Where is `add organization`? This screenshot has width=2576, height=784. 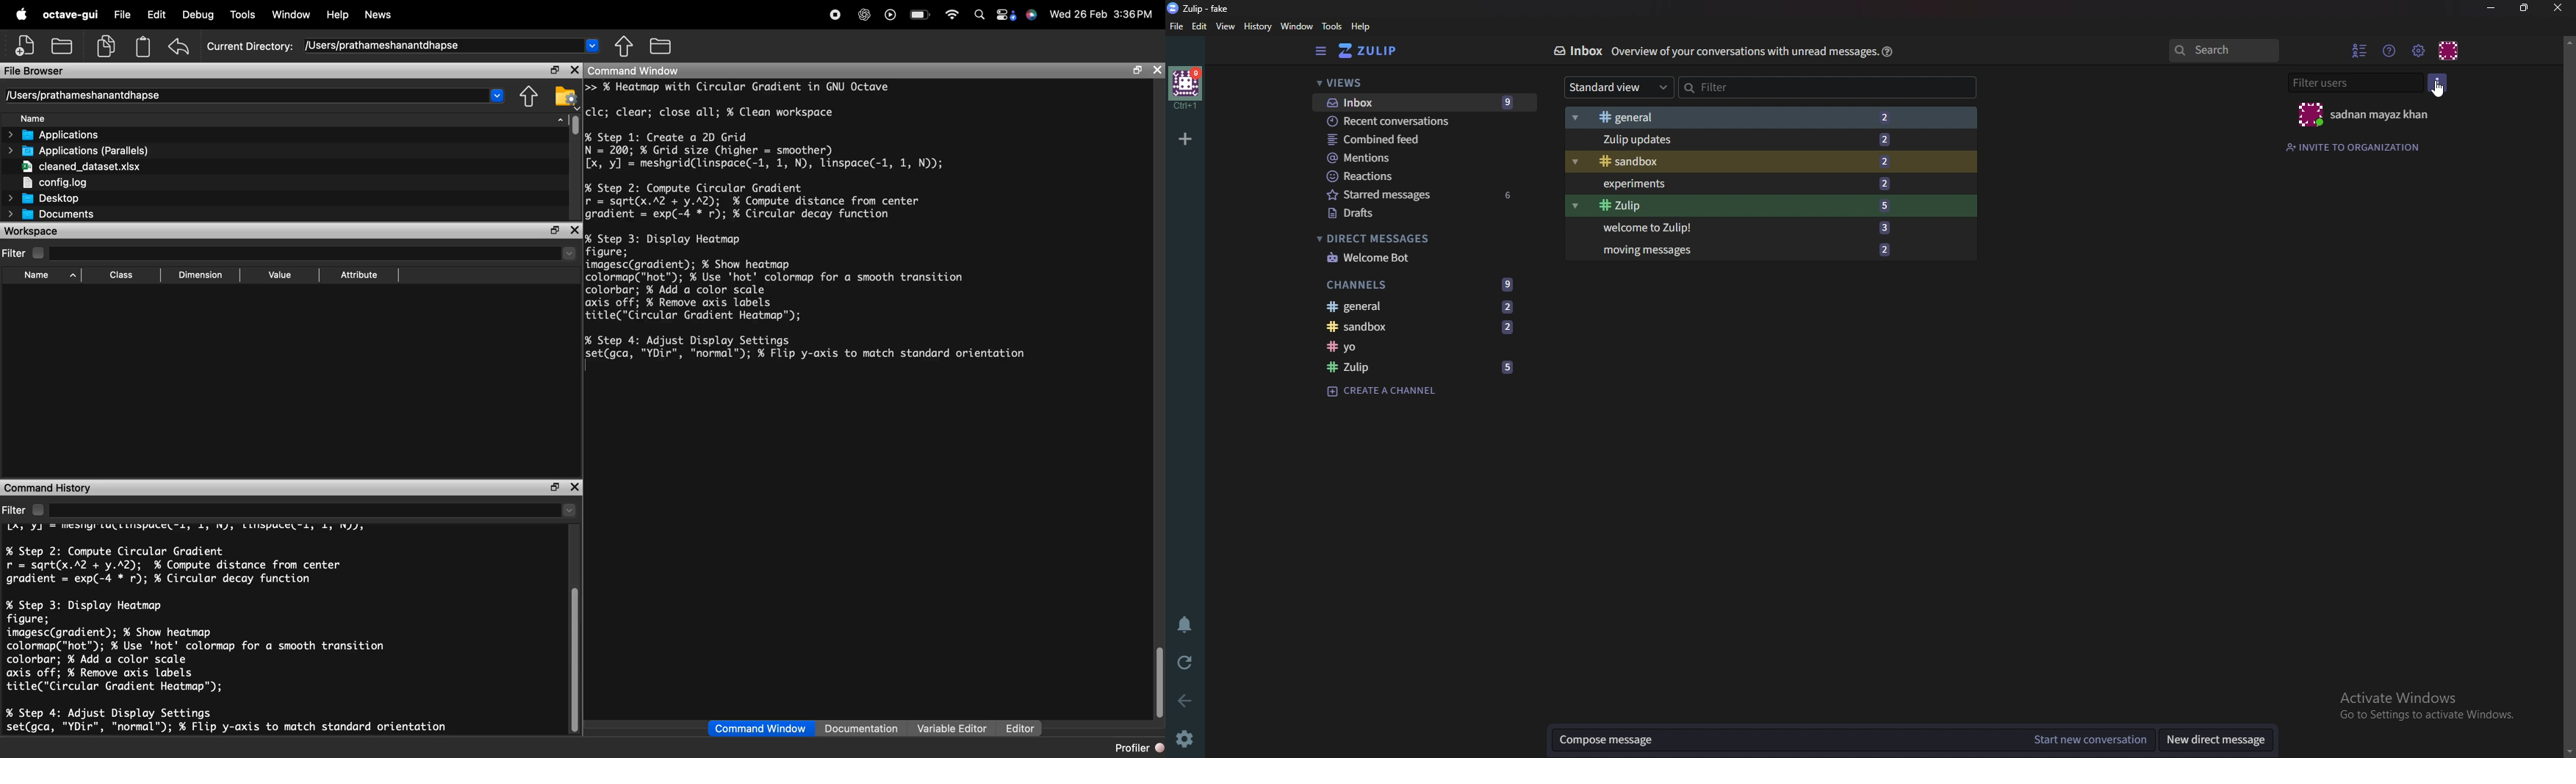 add organization is located at coordinates (1185, 138).